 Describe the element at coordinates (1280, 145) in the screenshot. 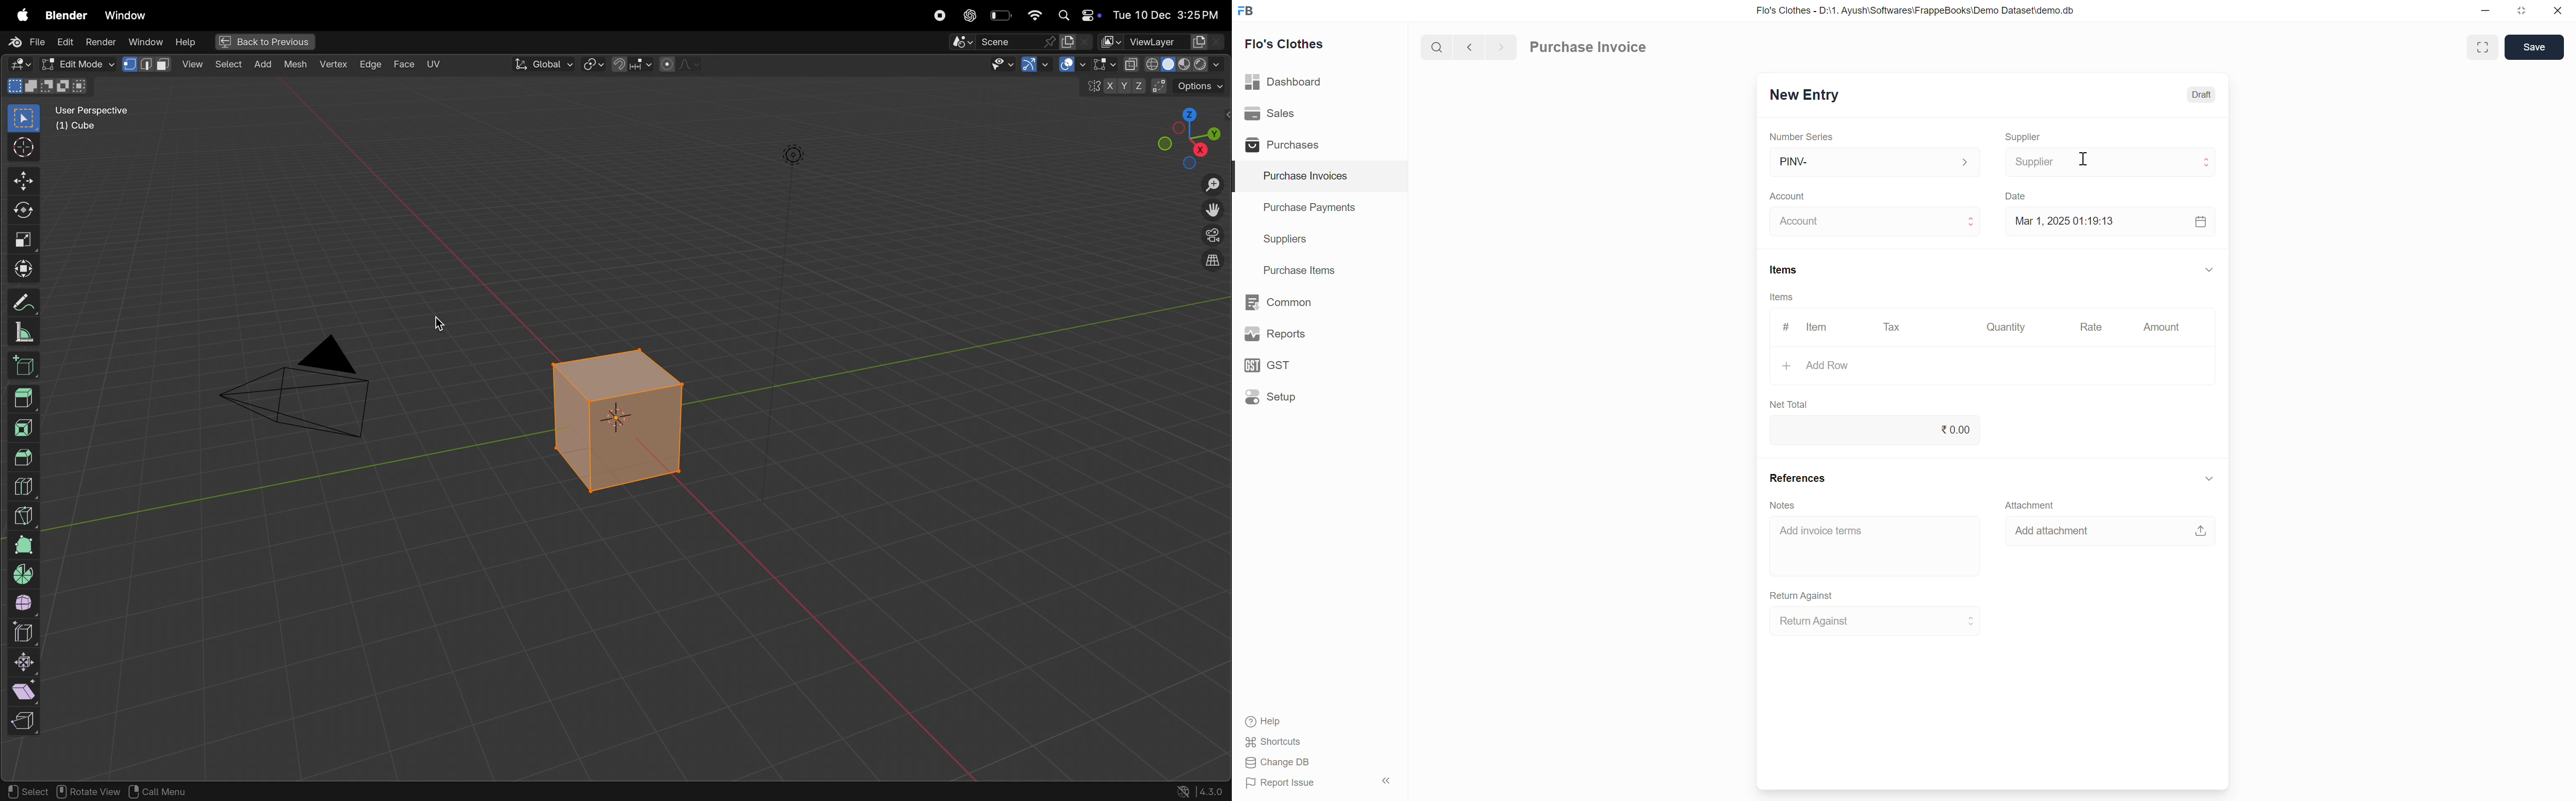

I see `Purchases` at that location.